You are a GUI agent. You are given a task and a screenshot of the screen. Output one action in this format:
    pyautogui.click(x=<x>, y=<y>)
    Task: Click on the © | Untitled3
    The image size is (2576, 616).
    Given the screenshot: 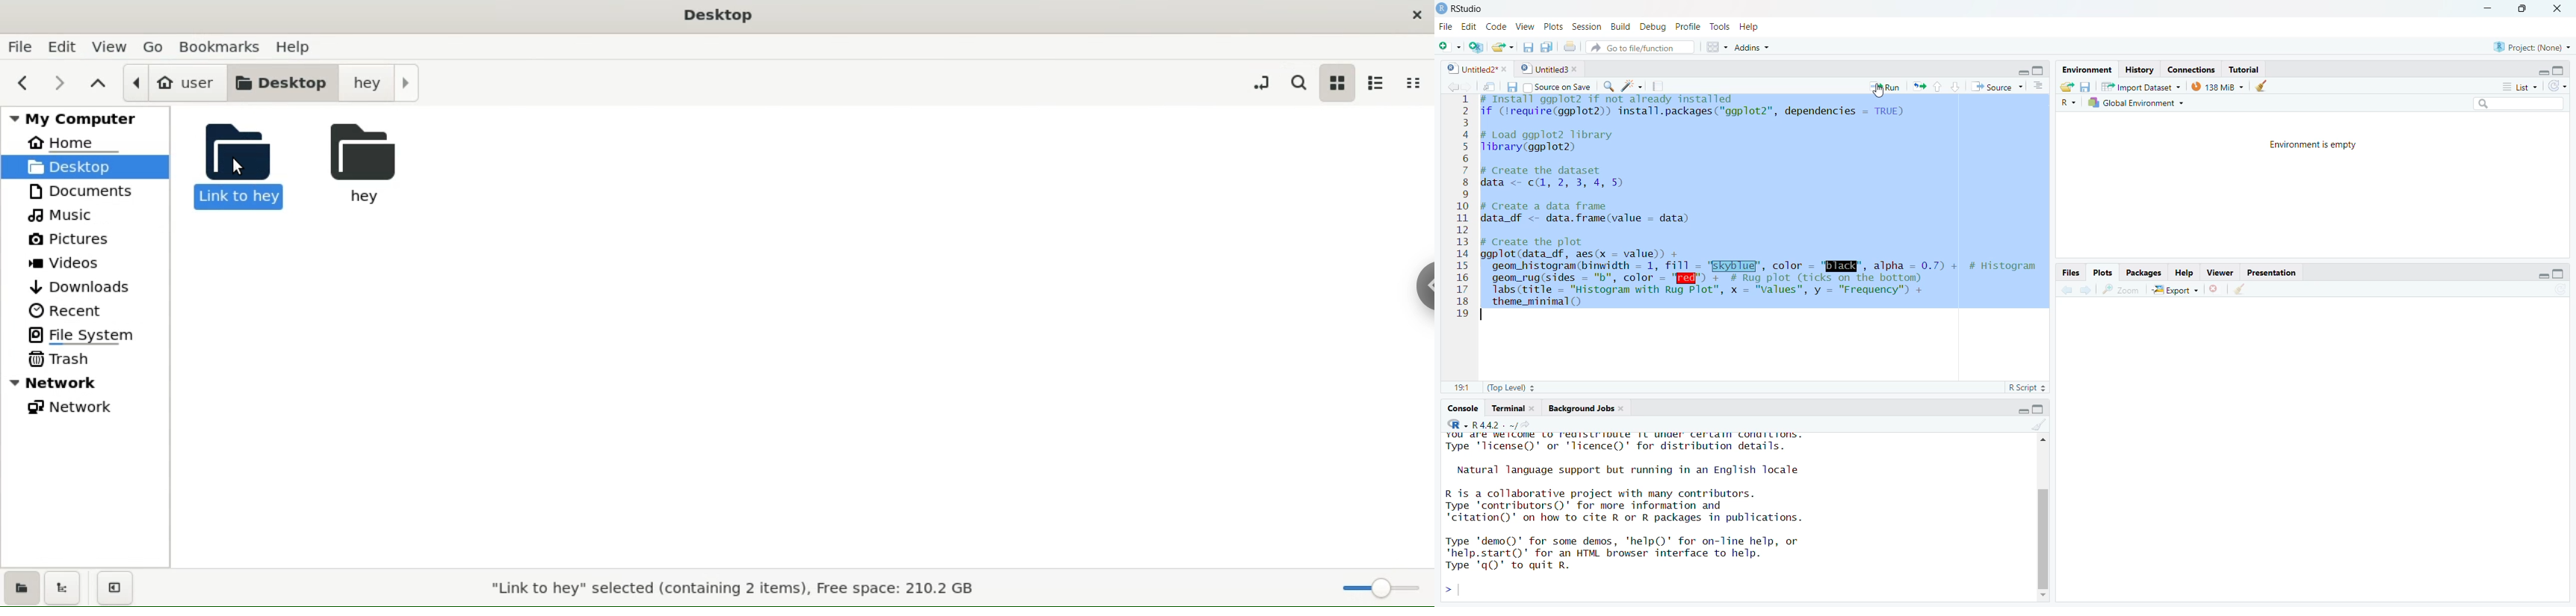 What is the action you would take?
    pyautogui.click(x=1539, y=68)
    